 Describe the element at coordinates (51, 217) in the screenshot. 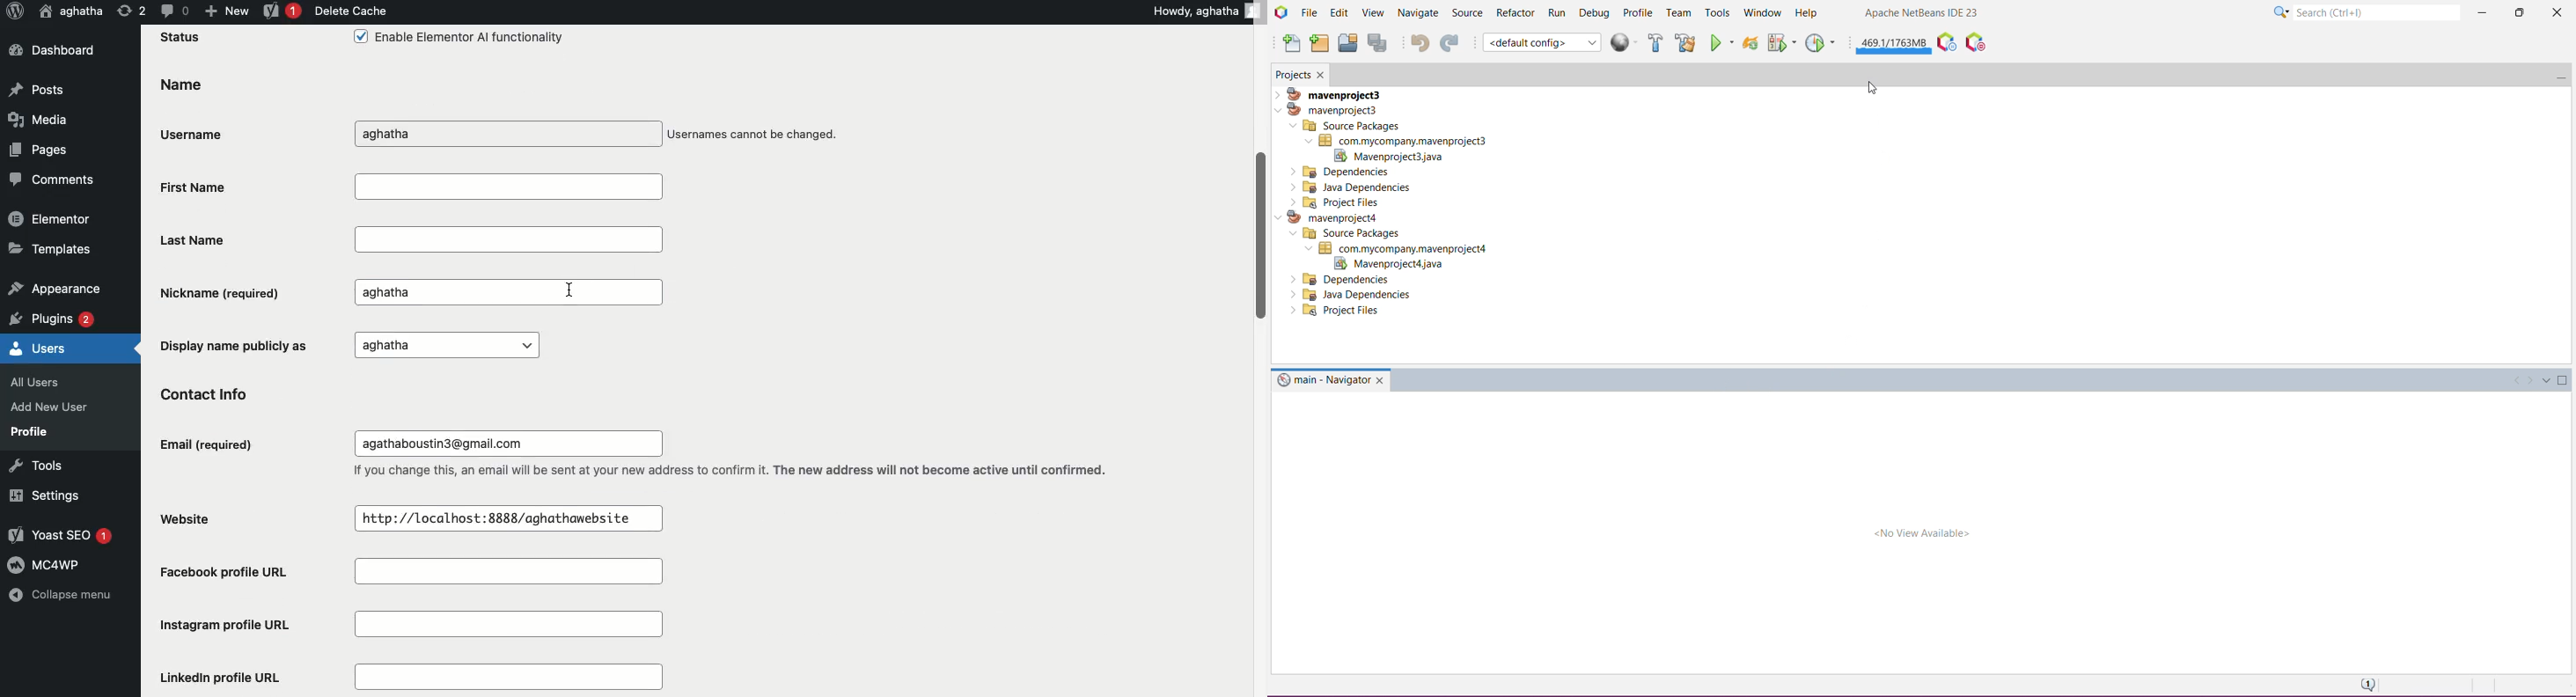

I see `Elementor` at that location.